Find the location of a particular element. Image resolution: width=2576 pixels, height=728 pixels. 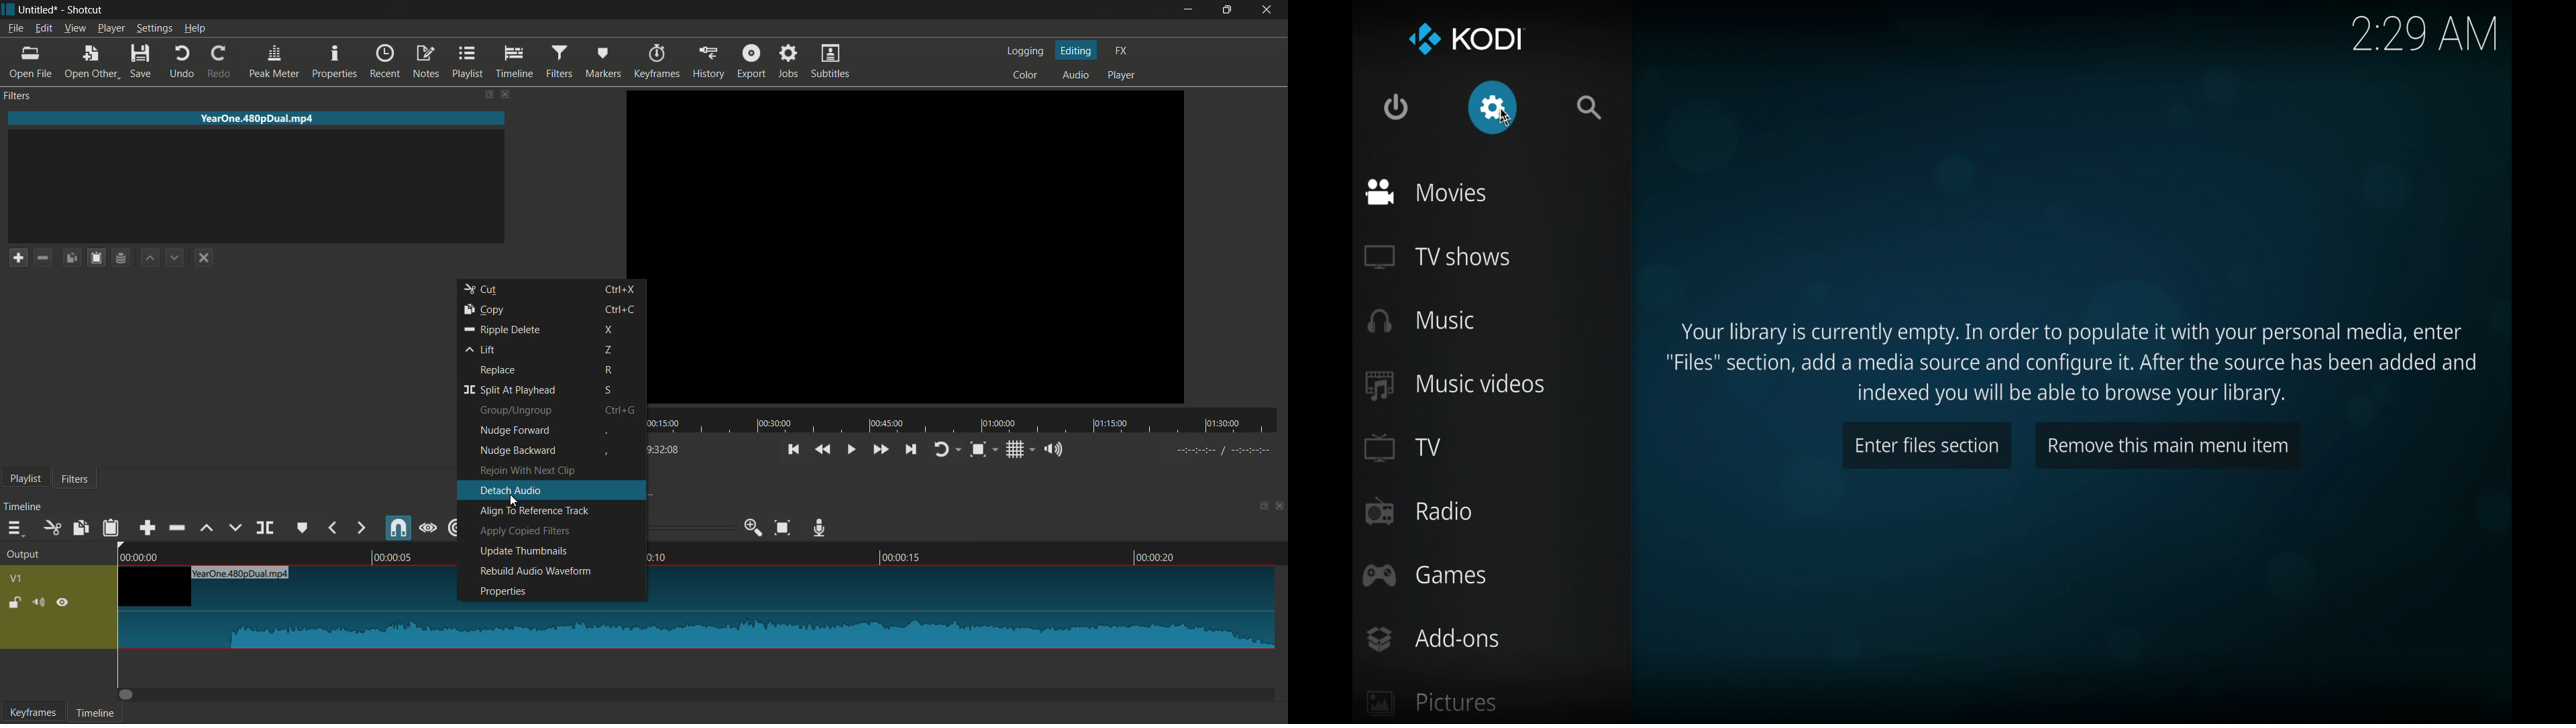

 is located at coordinates (606, 453).